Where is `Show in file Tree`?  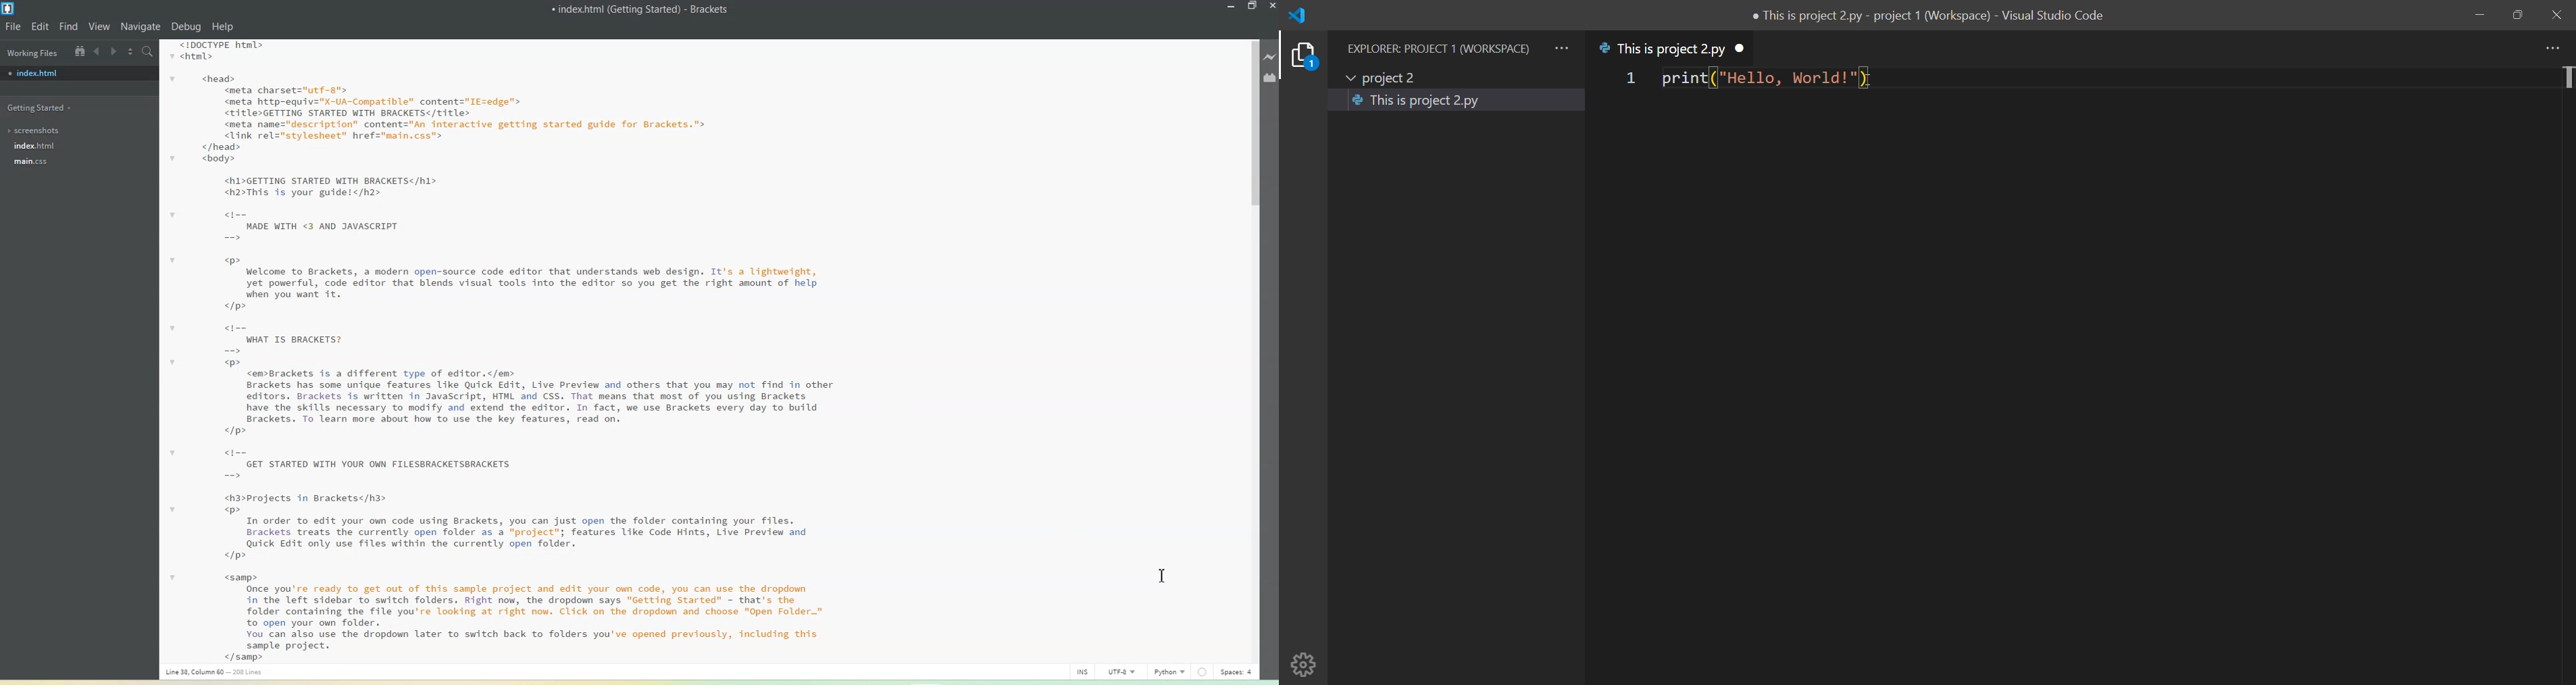 Show in file Tree is located at coordinates (79, 51).